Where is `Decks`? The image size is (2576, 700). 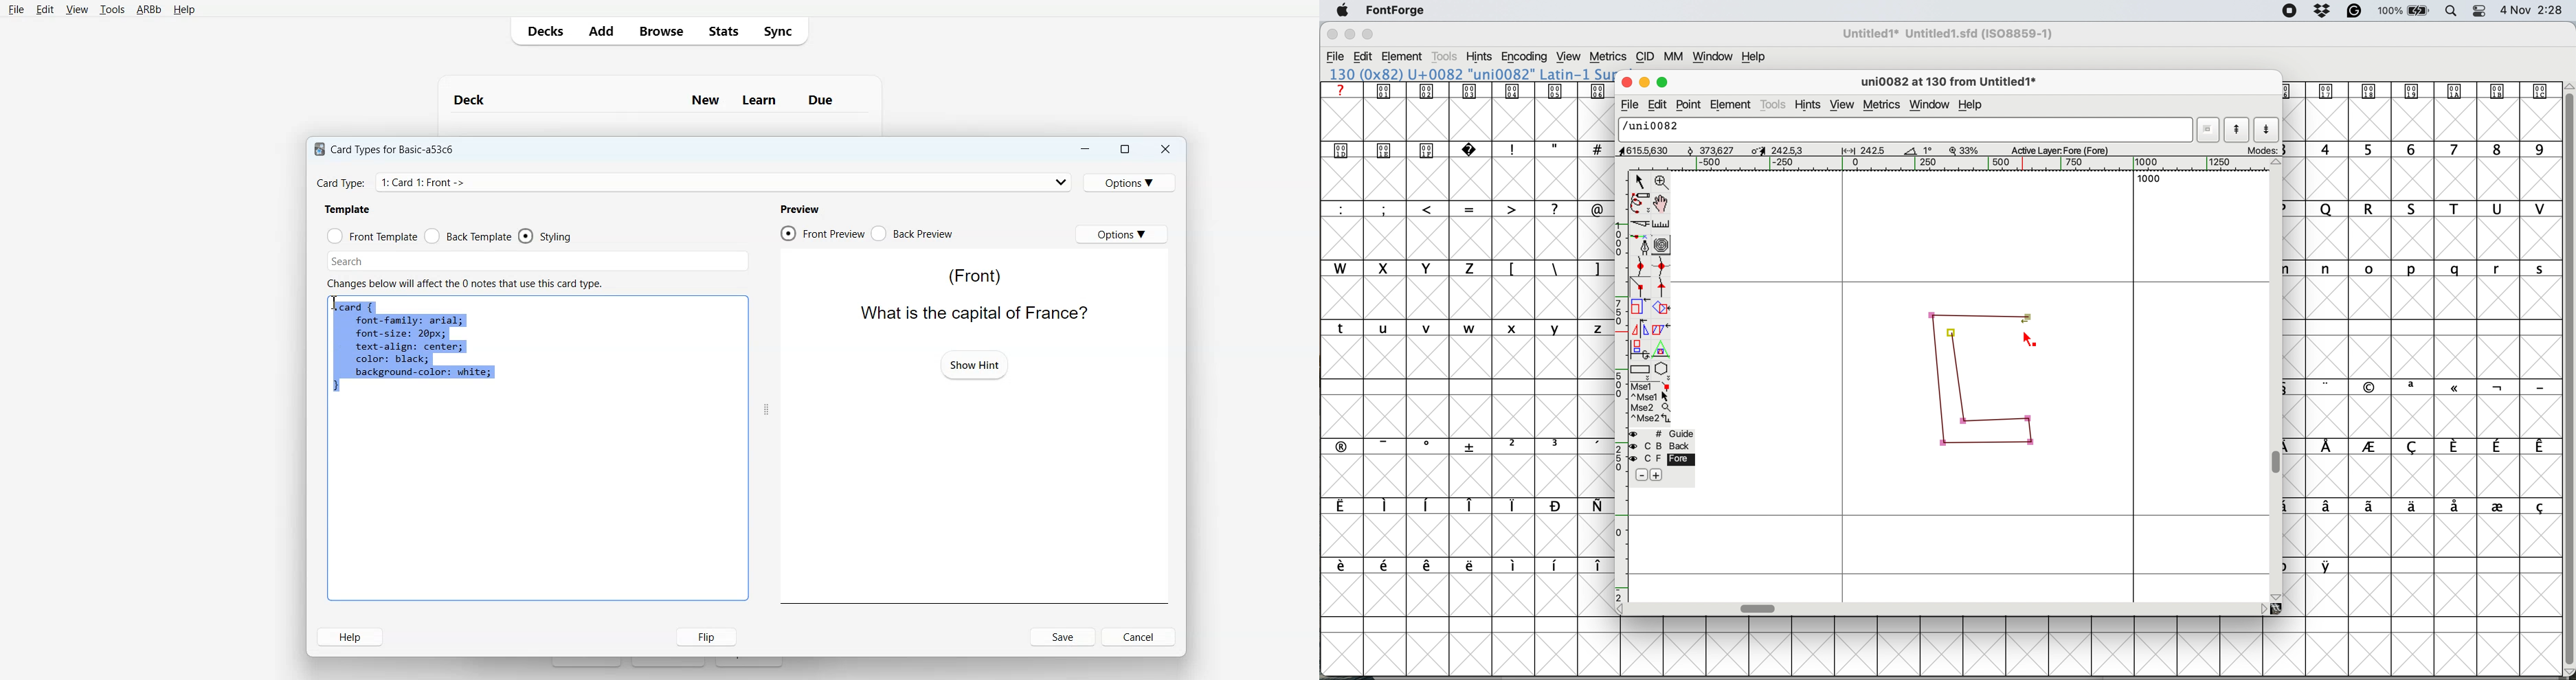 Decks is located at coordinates (542, 31).